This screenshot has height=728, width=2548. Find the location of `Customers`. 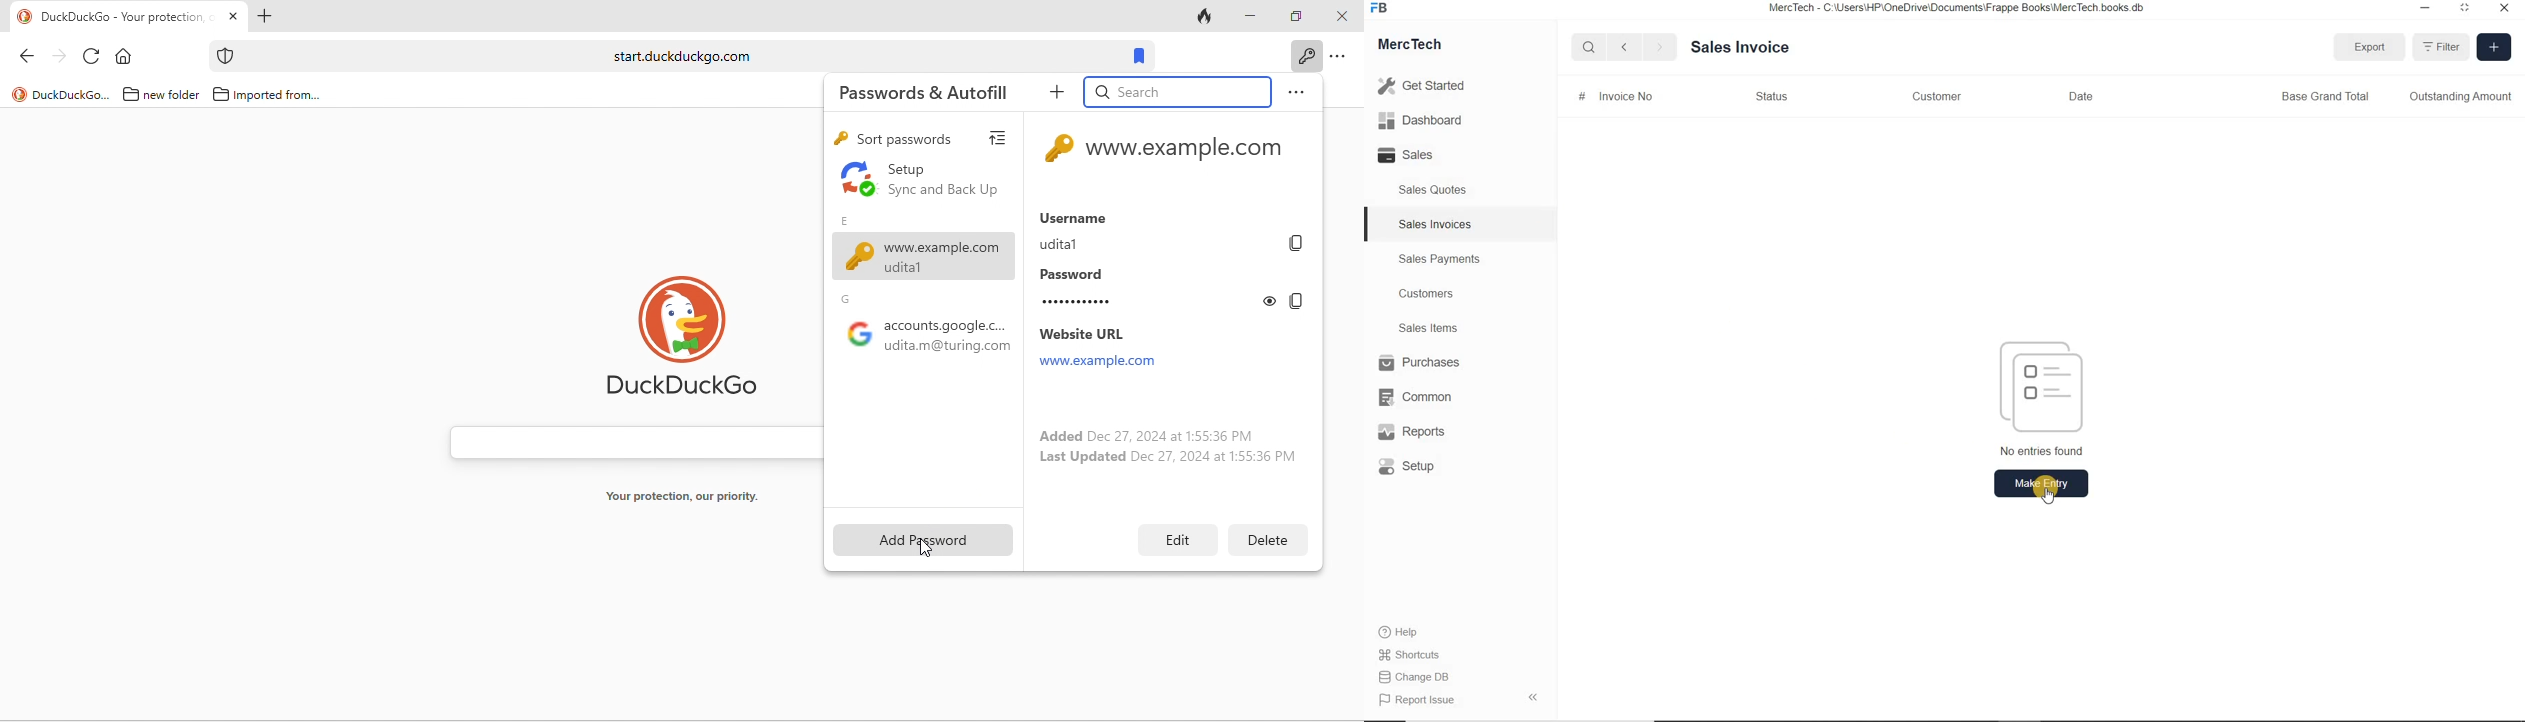

Customers is located at coordinates (1439, 294).